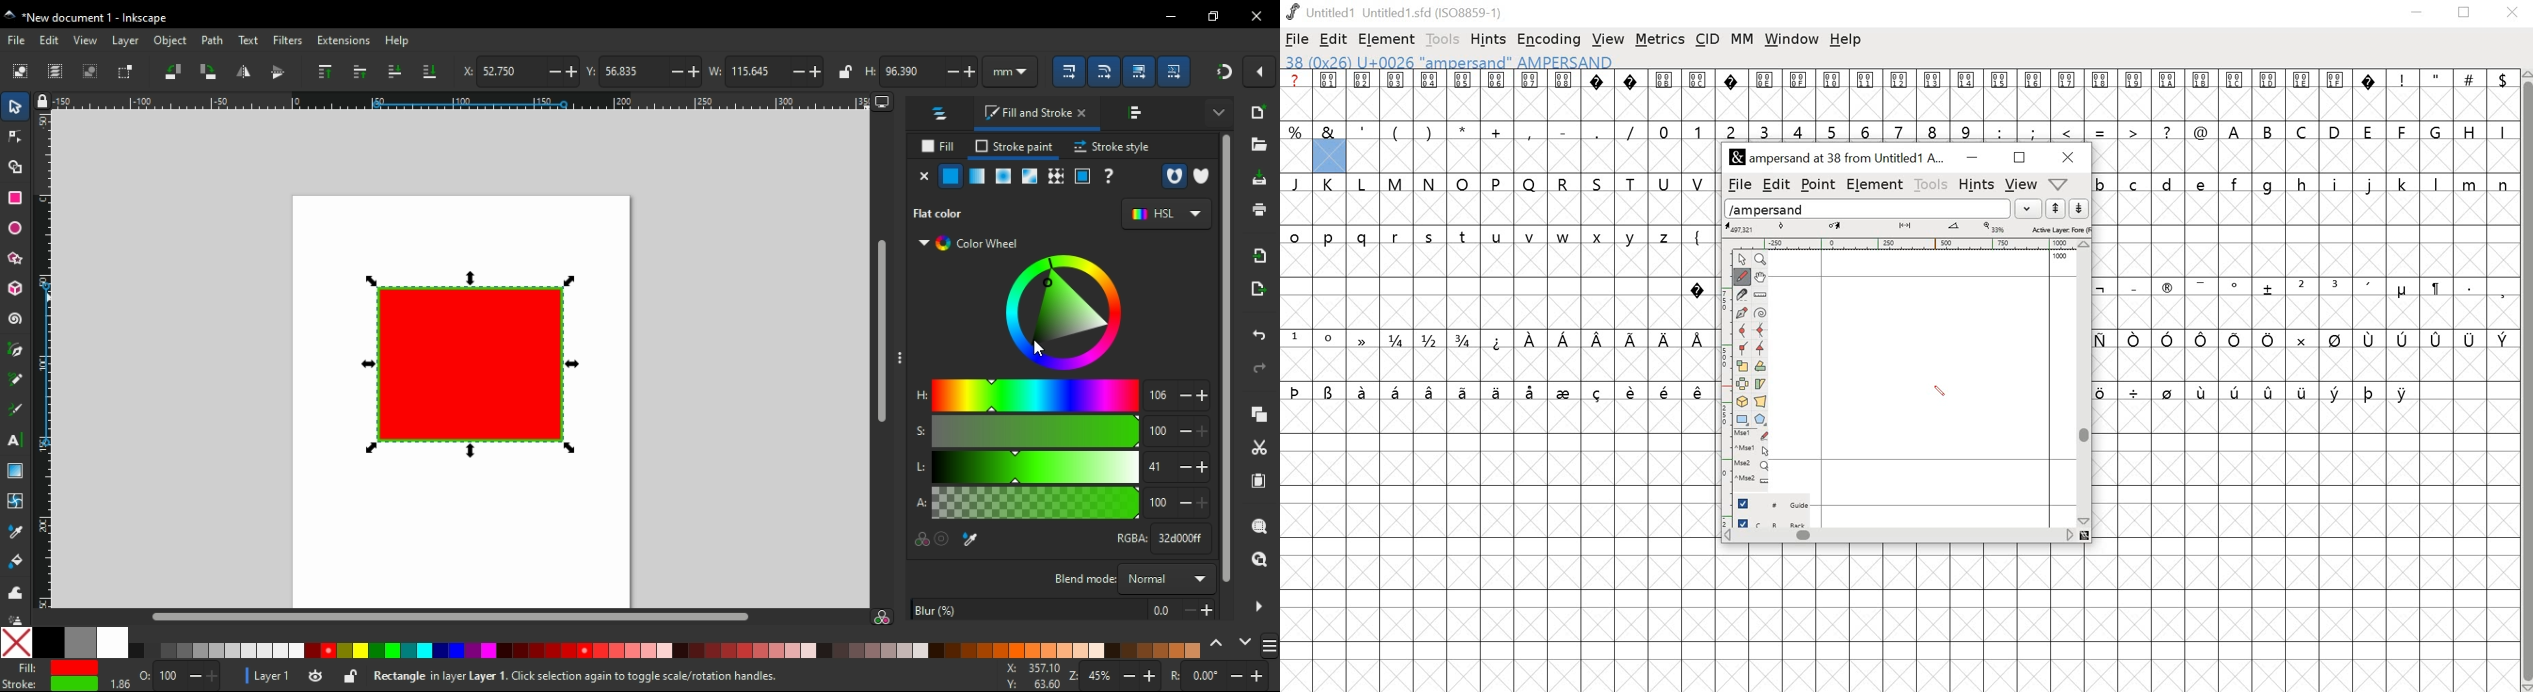  Describe the element at coordinates (2167, 290) in the screenshot. I see `Symbol` at that location.